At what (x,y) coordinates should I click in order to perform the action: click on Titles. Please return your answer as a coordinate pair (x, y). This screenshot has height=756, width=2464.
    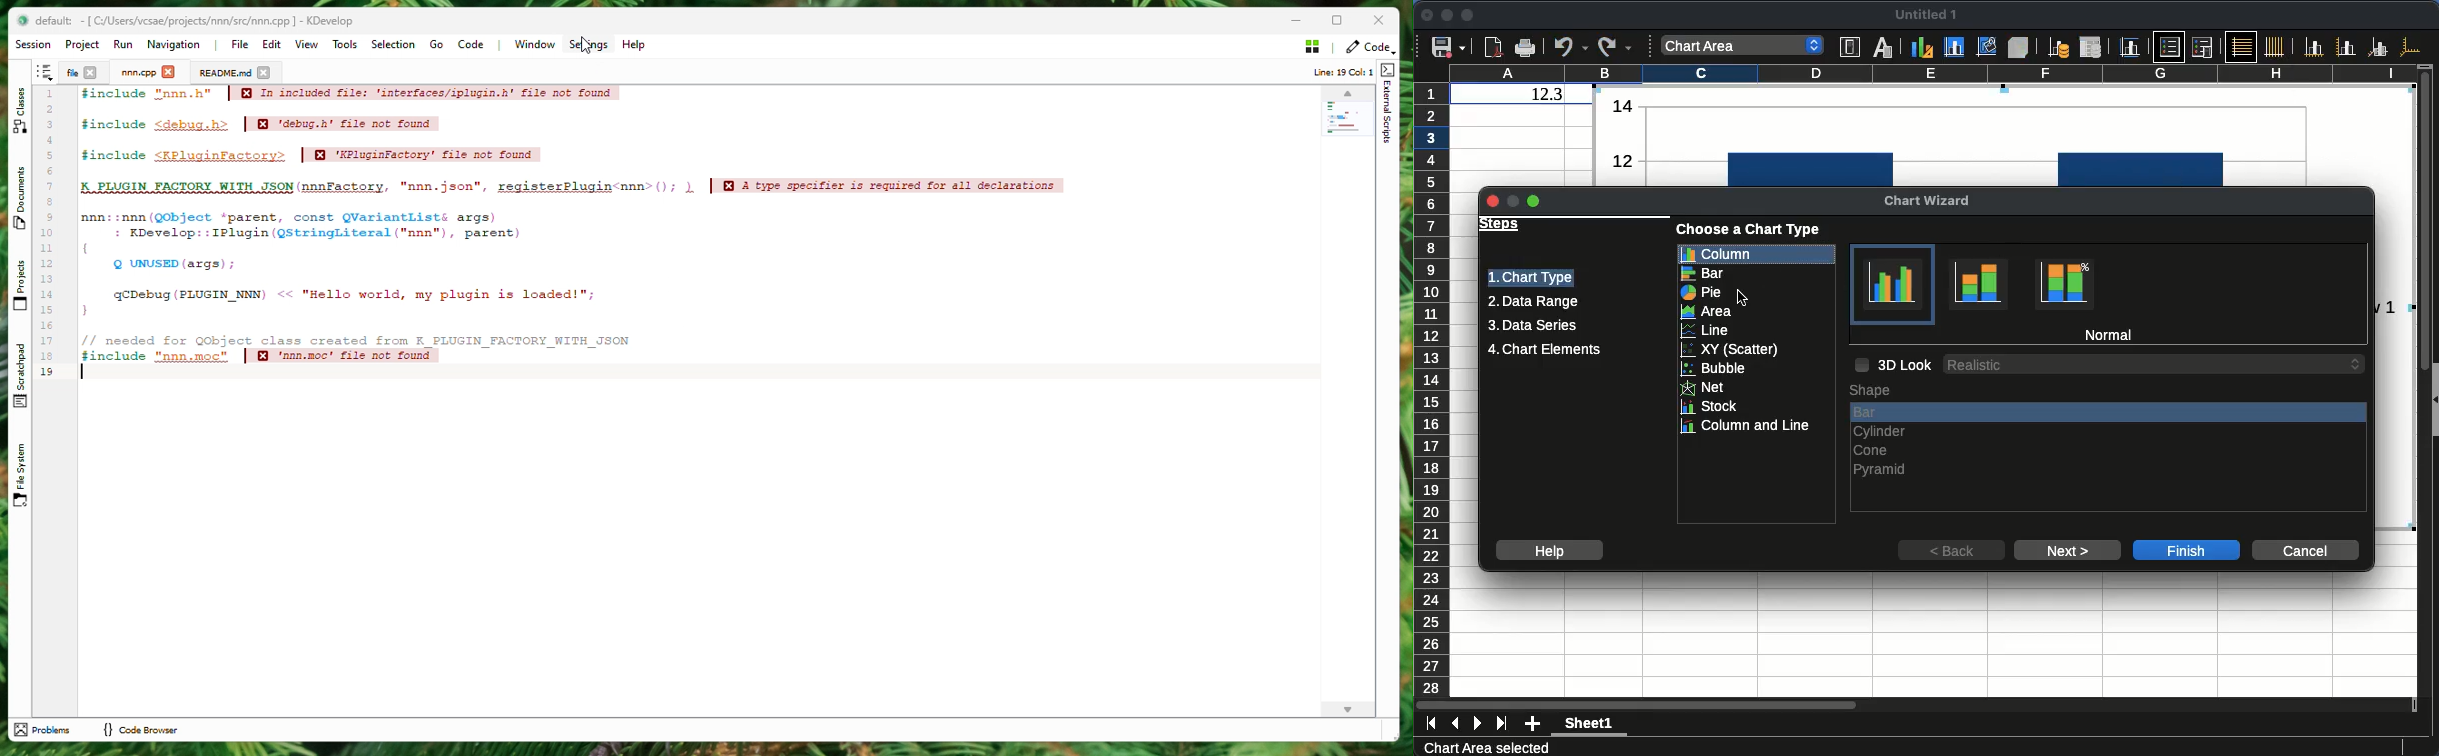
    Looking at the image, I should click on (2129, 47).